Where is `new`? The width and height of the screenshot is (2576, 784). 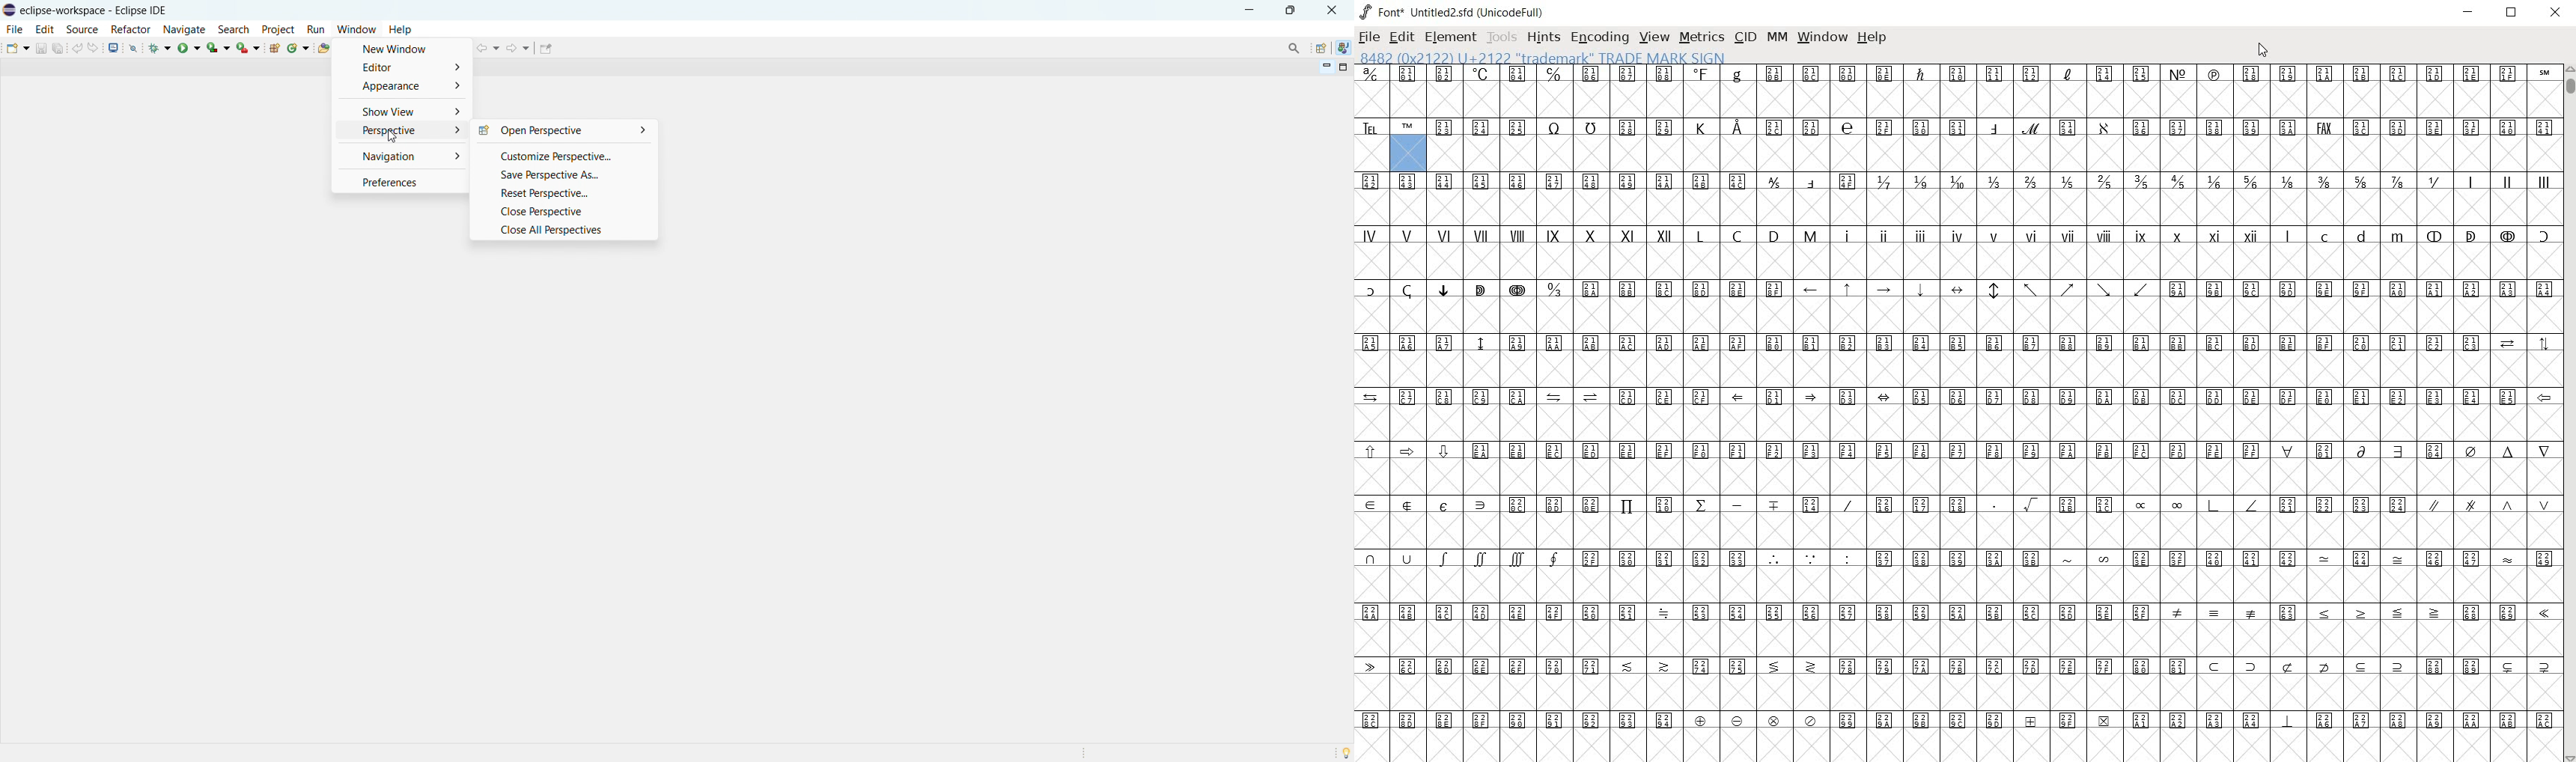 new is located at coordinates (16, 47).